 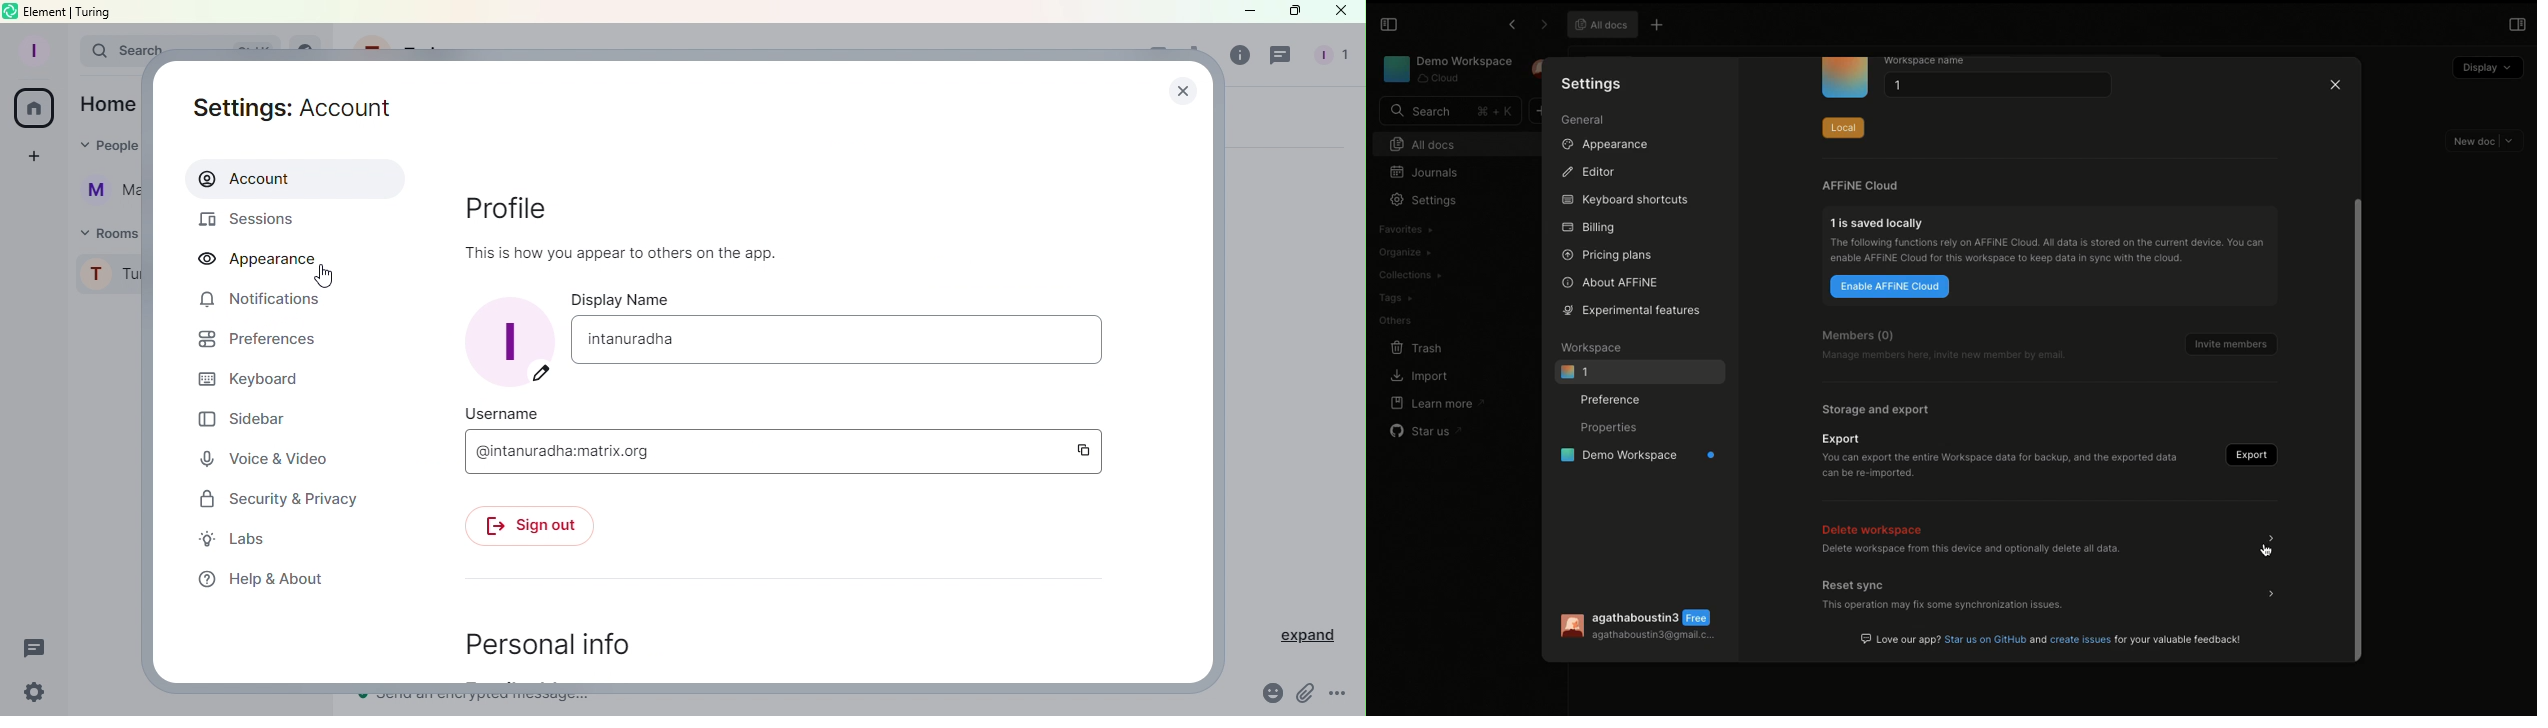 I want to click on Minimize, so click(x=1242, y=10).